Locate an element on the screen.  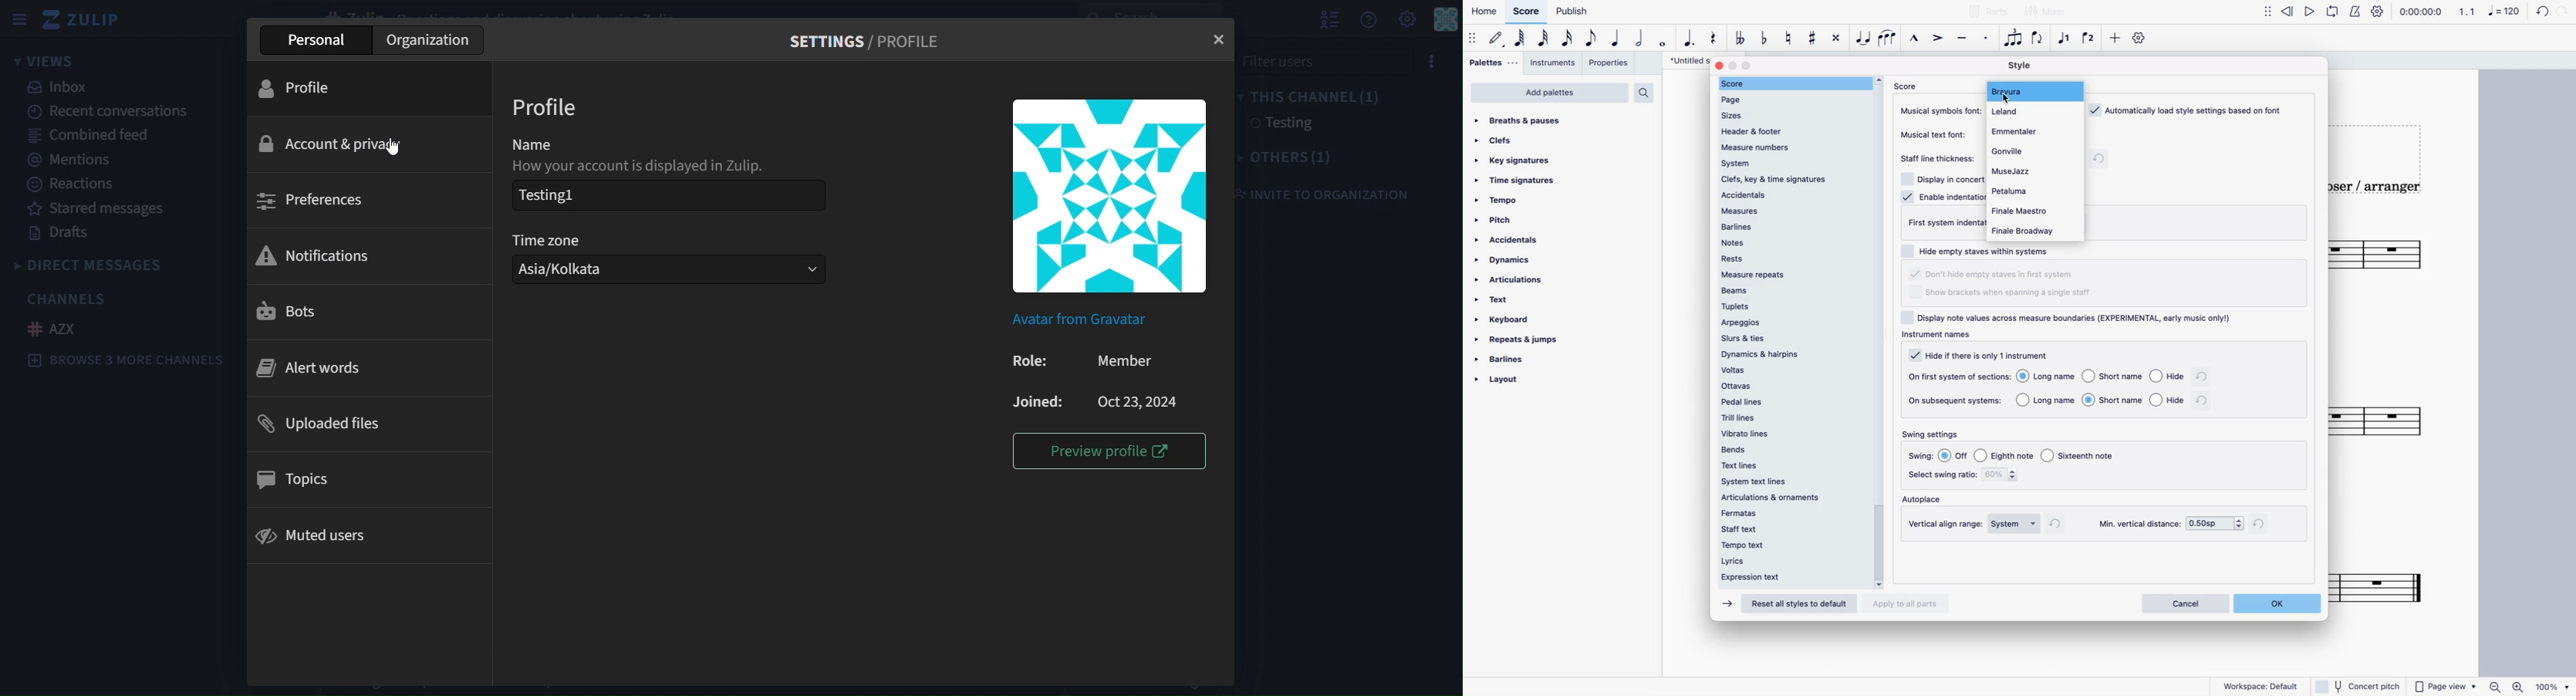
this channel is located at coordinates (1310, 97).